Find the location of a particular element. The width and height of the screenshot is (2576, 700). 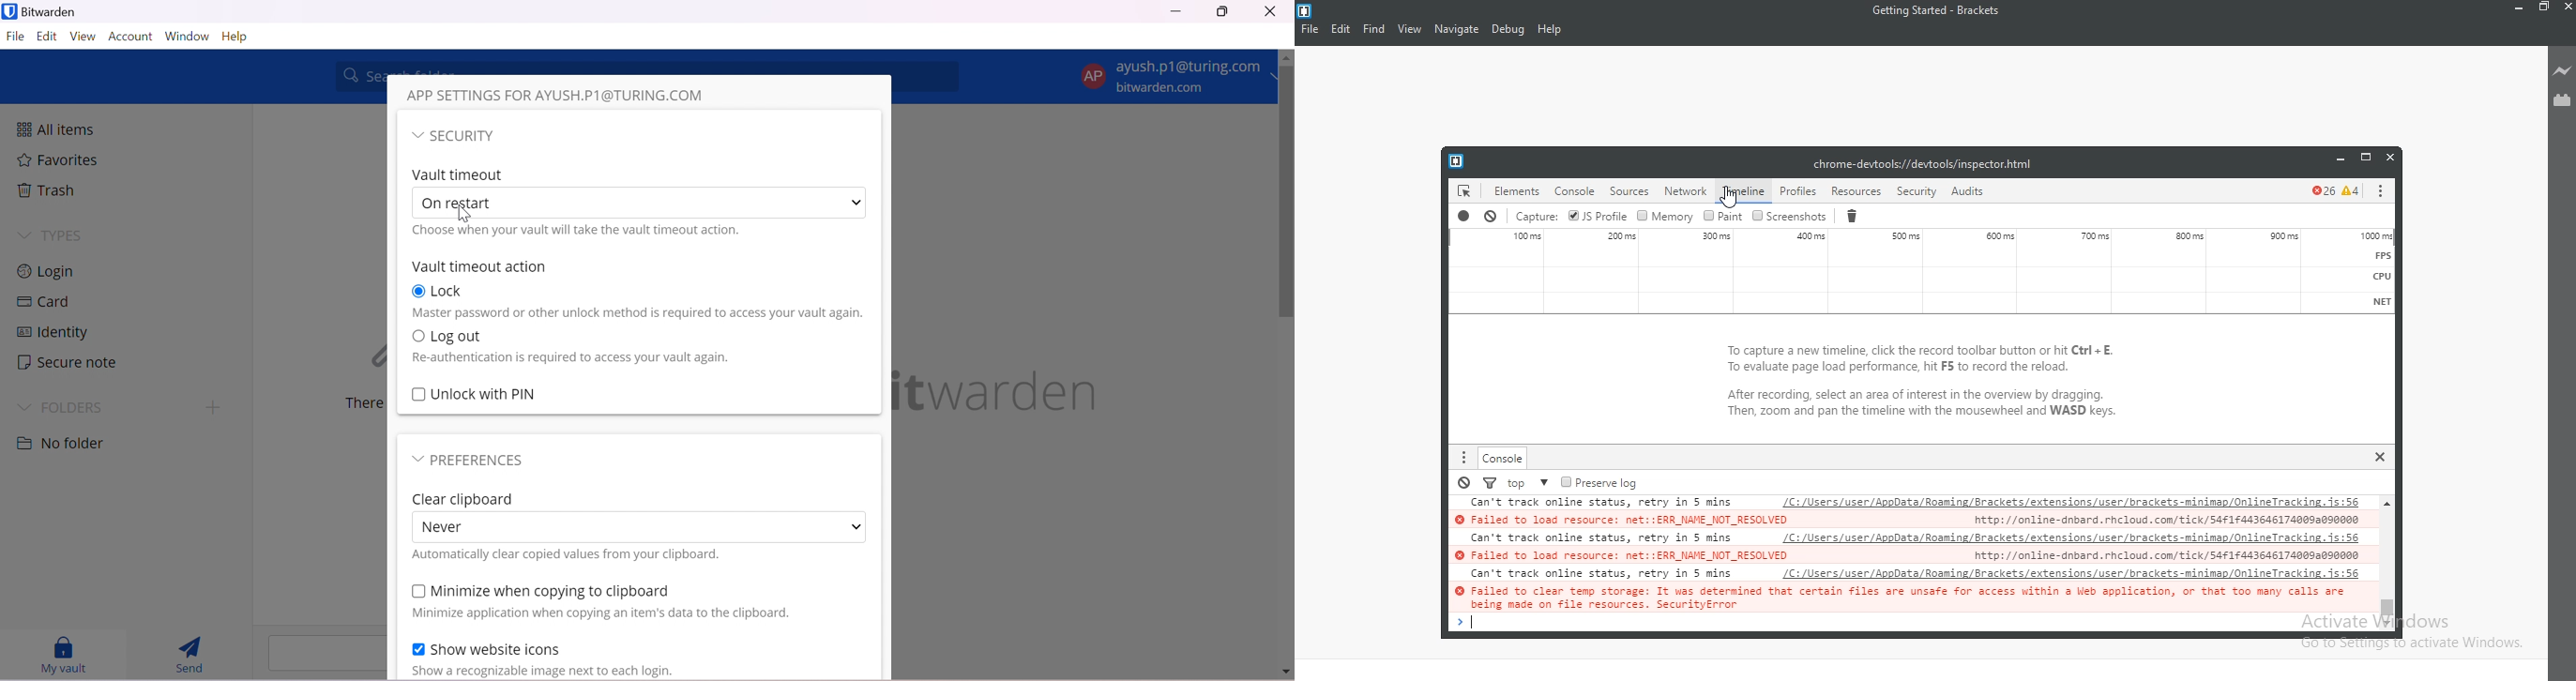

Favorites is located at coordinates (59, 160).